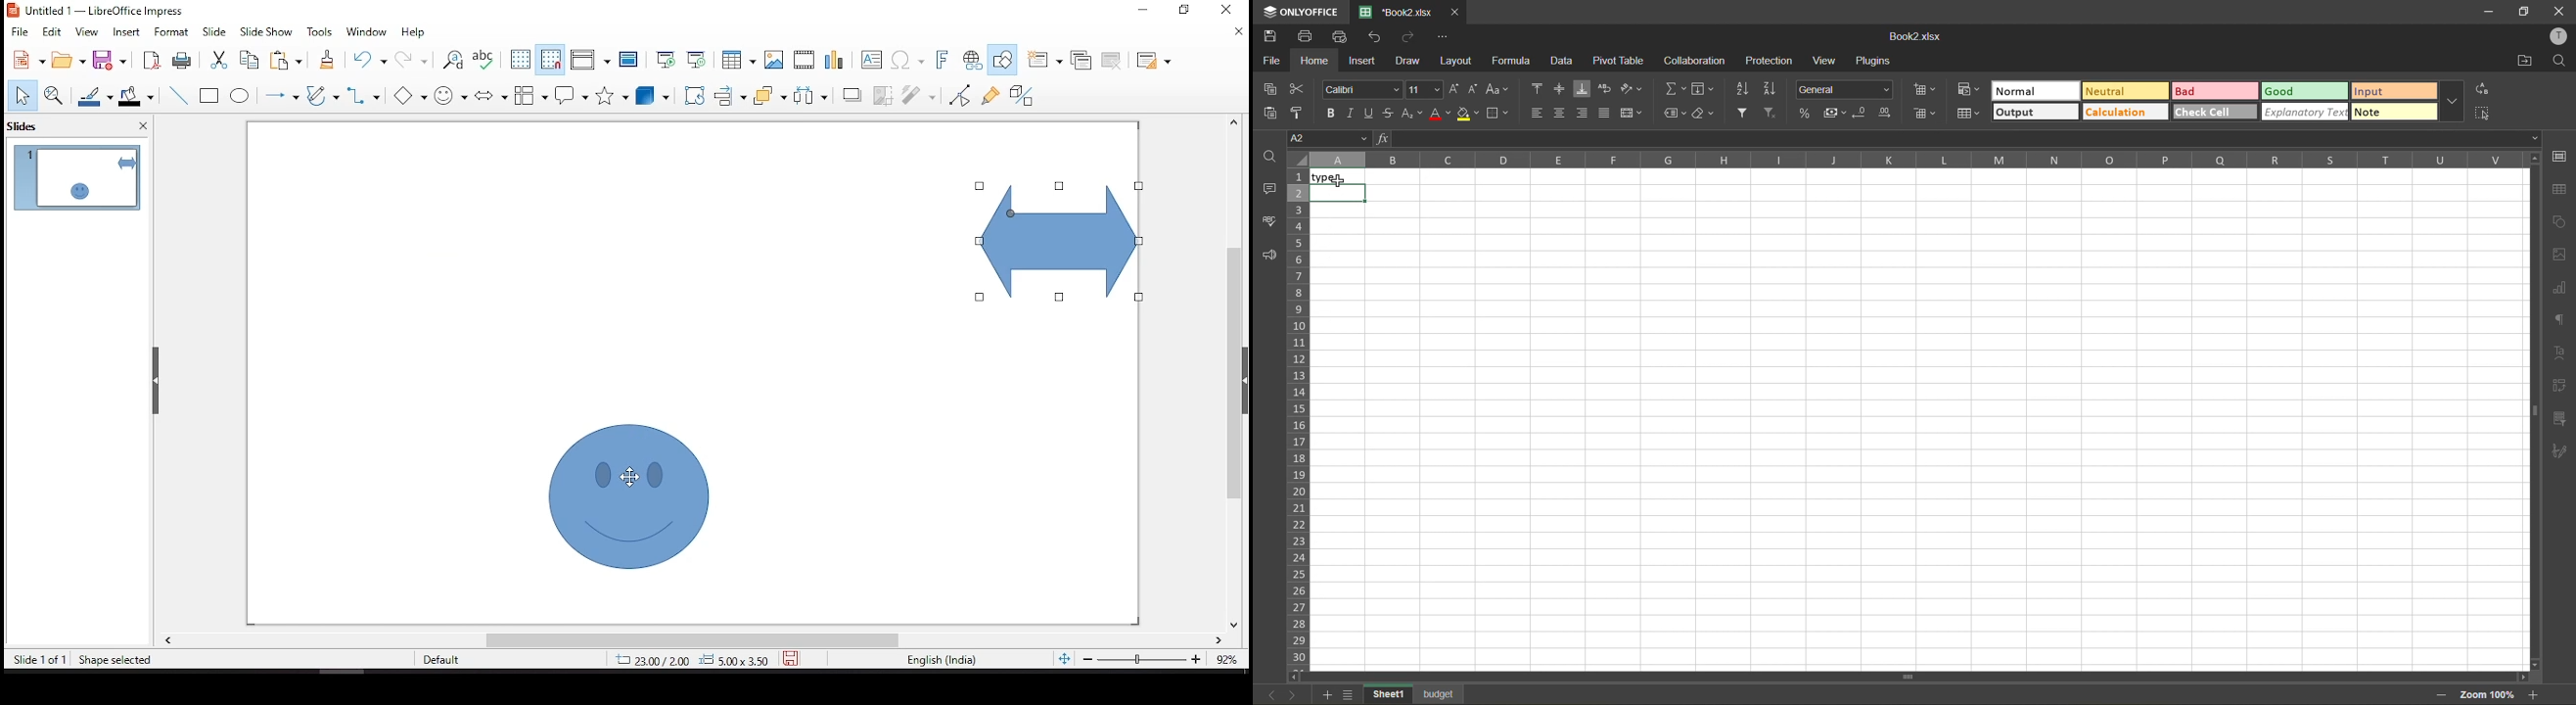 The width and height of the screenshot is (2576, 728). What do you see at coordinates (369, 32) in the screenshot?
I see `window` at bounding box center [369, 32].